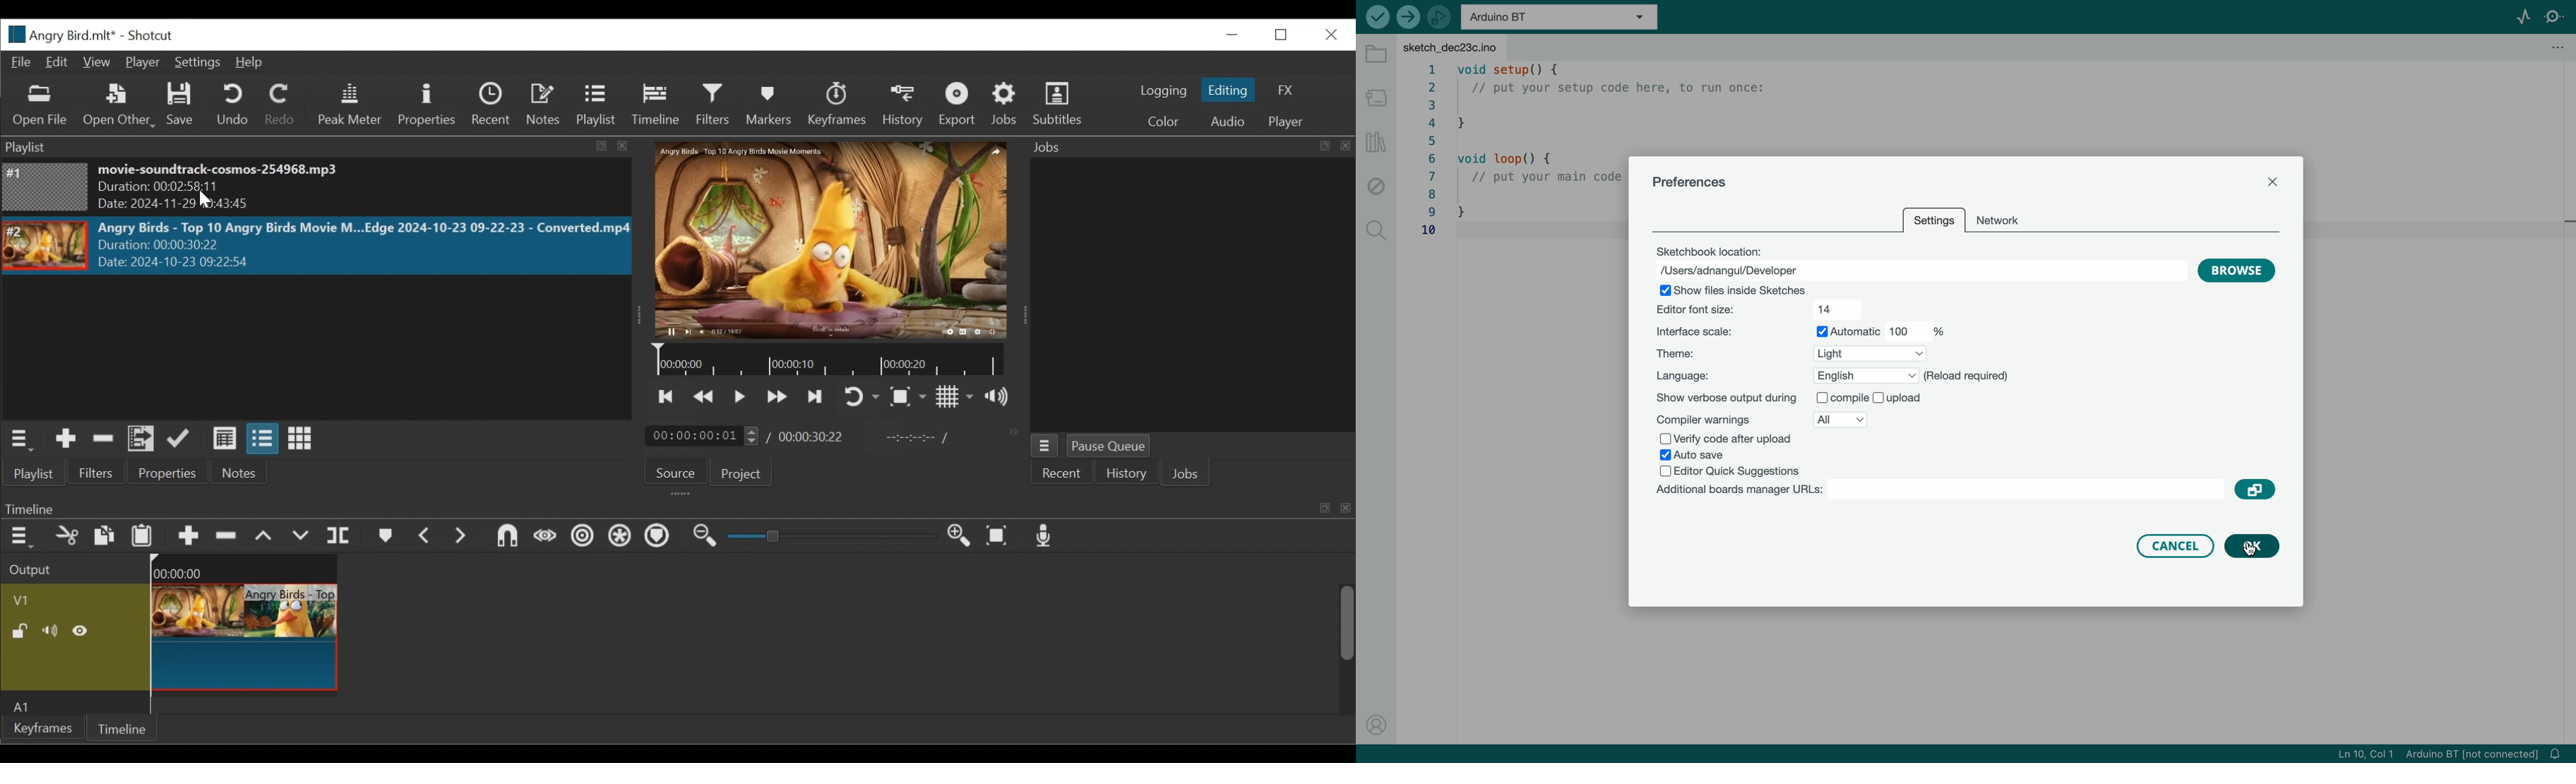 The height and width of the screenshot is (784, 2576). What do you see at coordinates (187, 536) in the screenshot?
I see `Append` at bounding box center [187, 536].